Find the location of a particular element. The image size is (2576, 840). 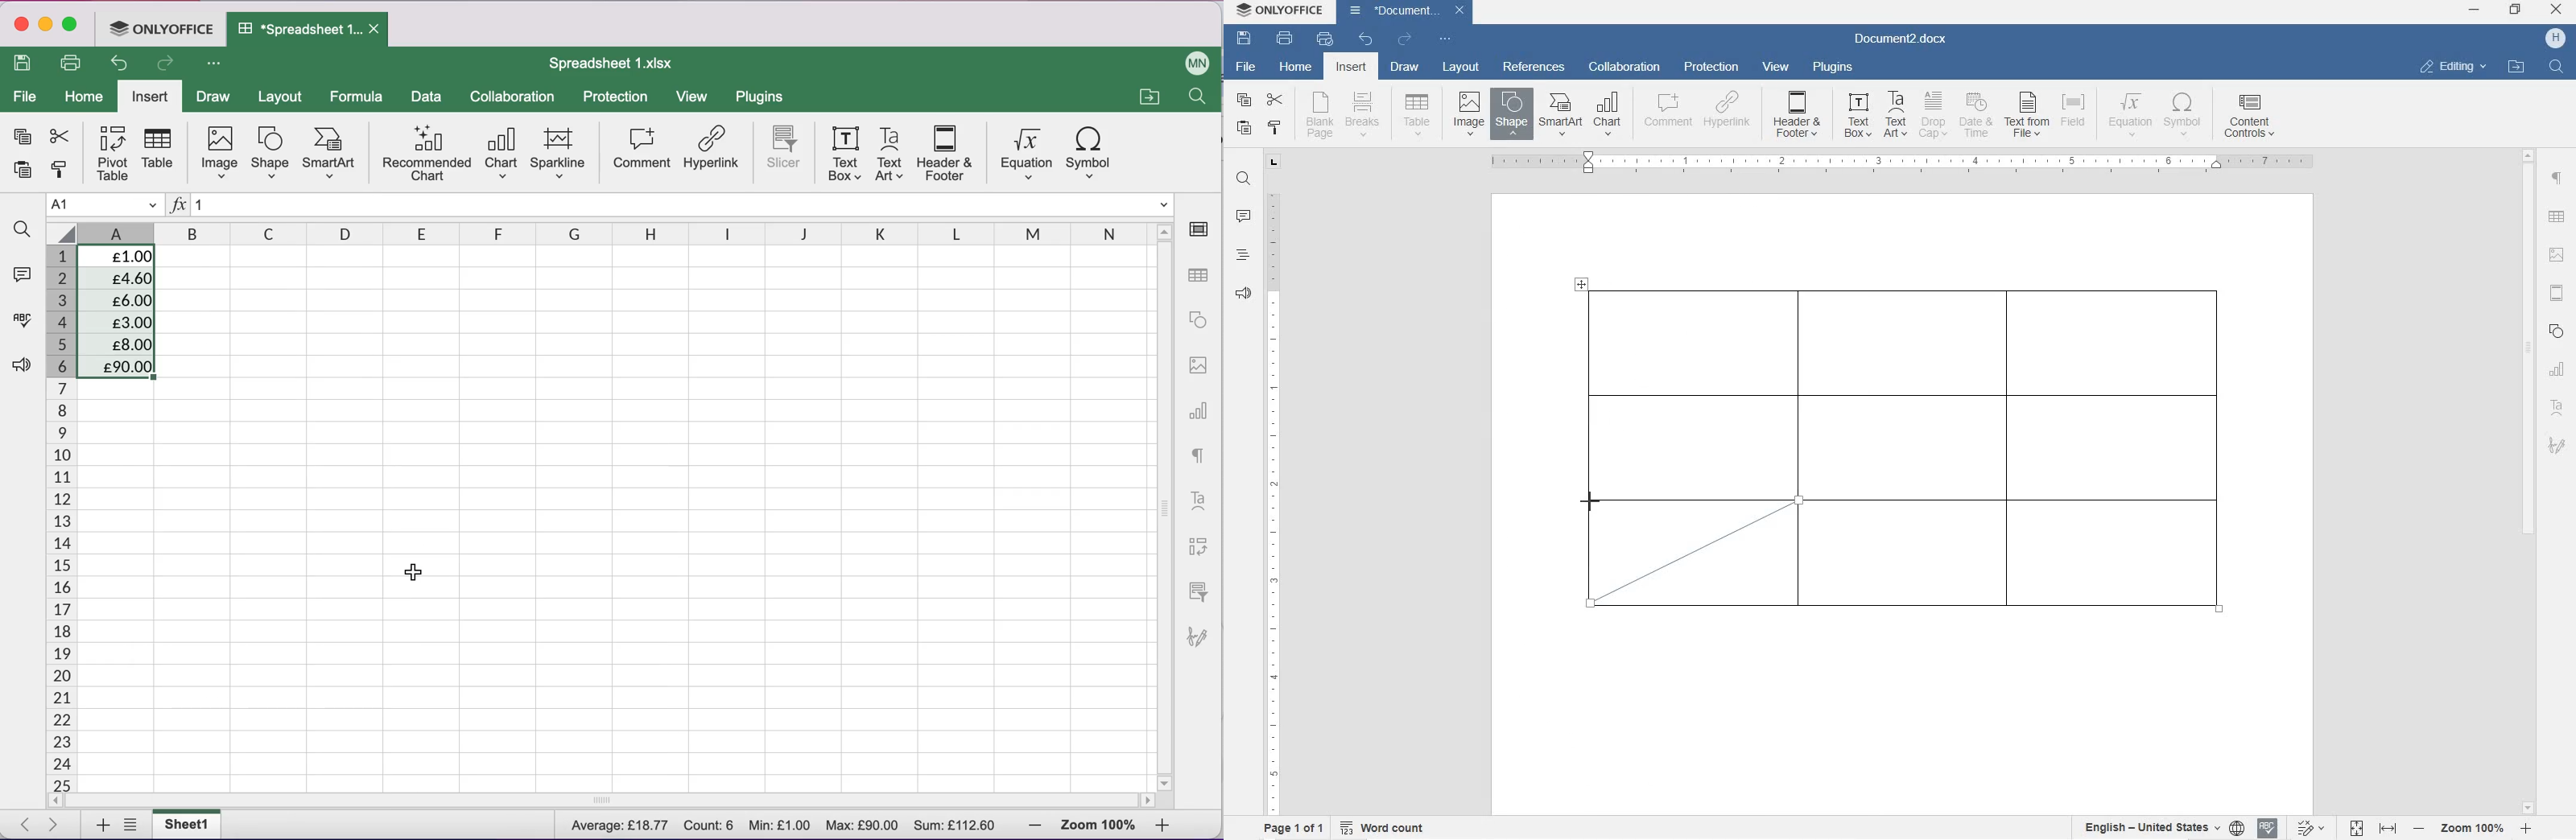

FIND is located at coordinates (2557, 66).